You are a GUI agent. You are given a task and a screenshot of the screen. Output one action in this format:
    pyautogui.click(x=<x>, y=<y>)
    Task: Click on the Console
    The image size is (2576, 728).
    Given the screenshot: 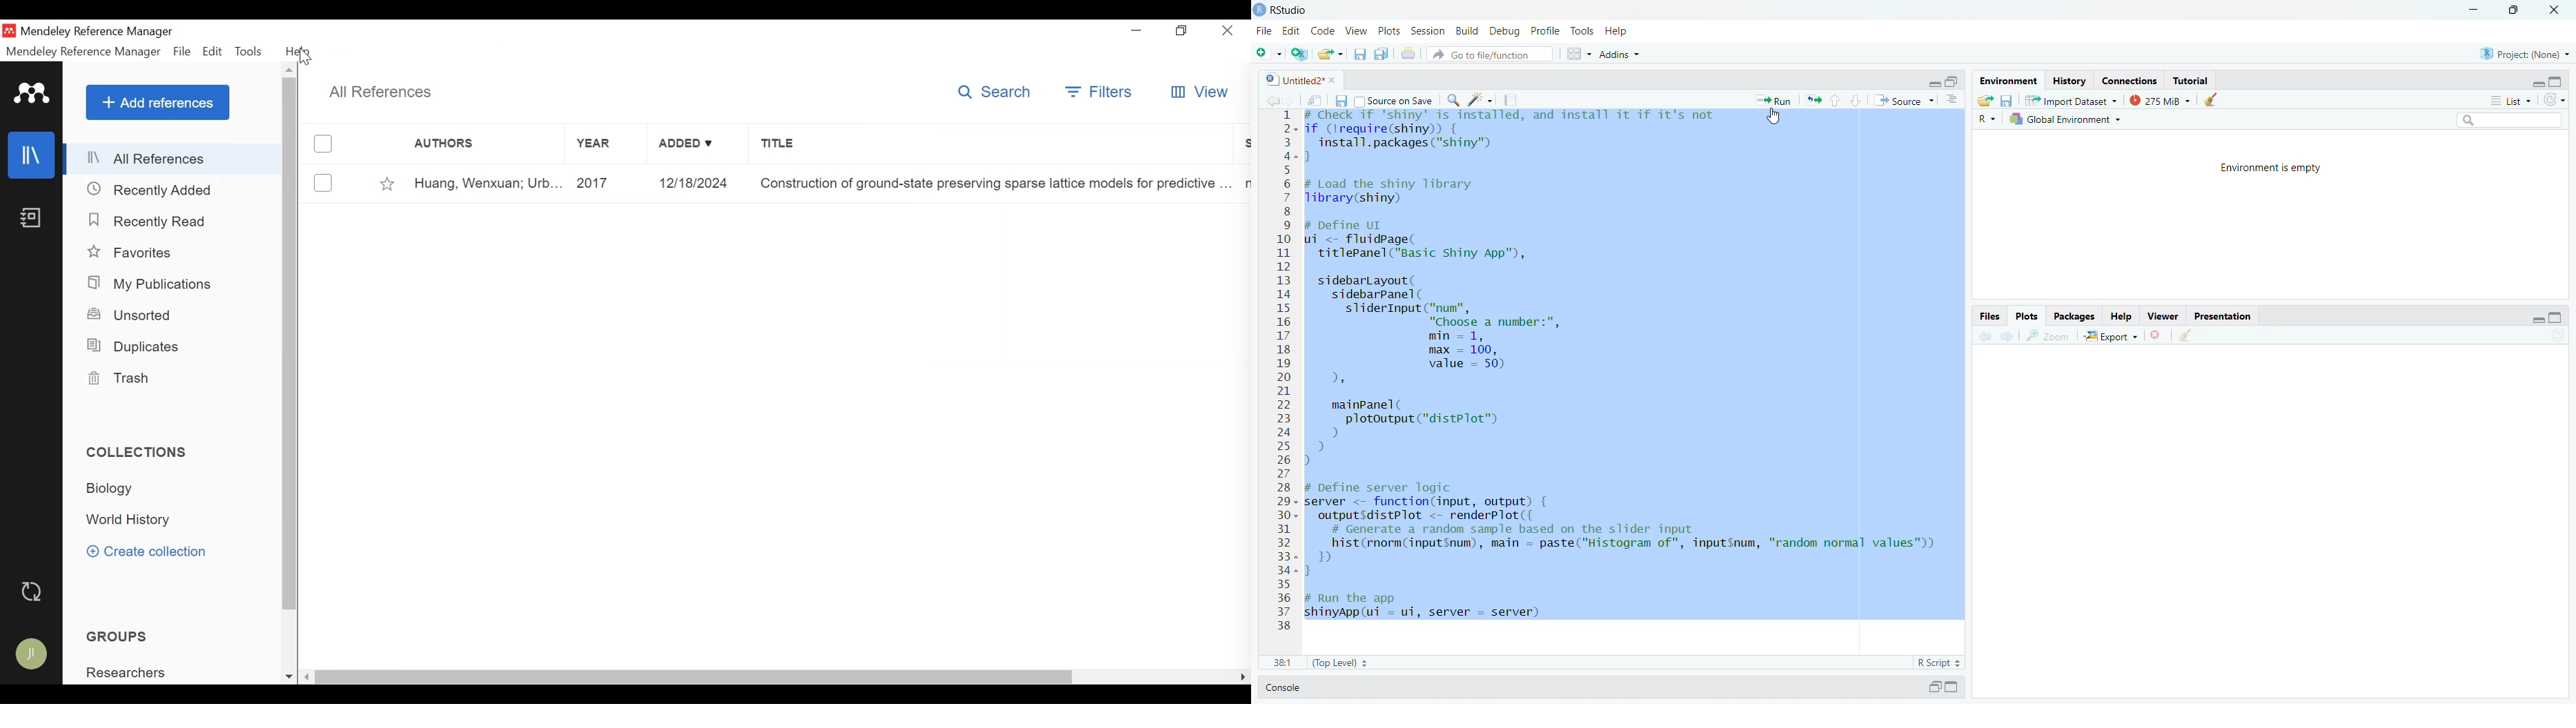 What is the action you would take?
    pyautogui.click(x=1283, y=687)
    